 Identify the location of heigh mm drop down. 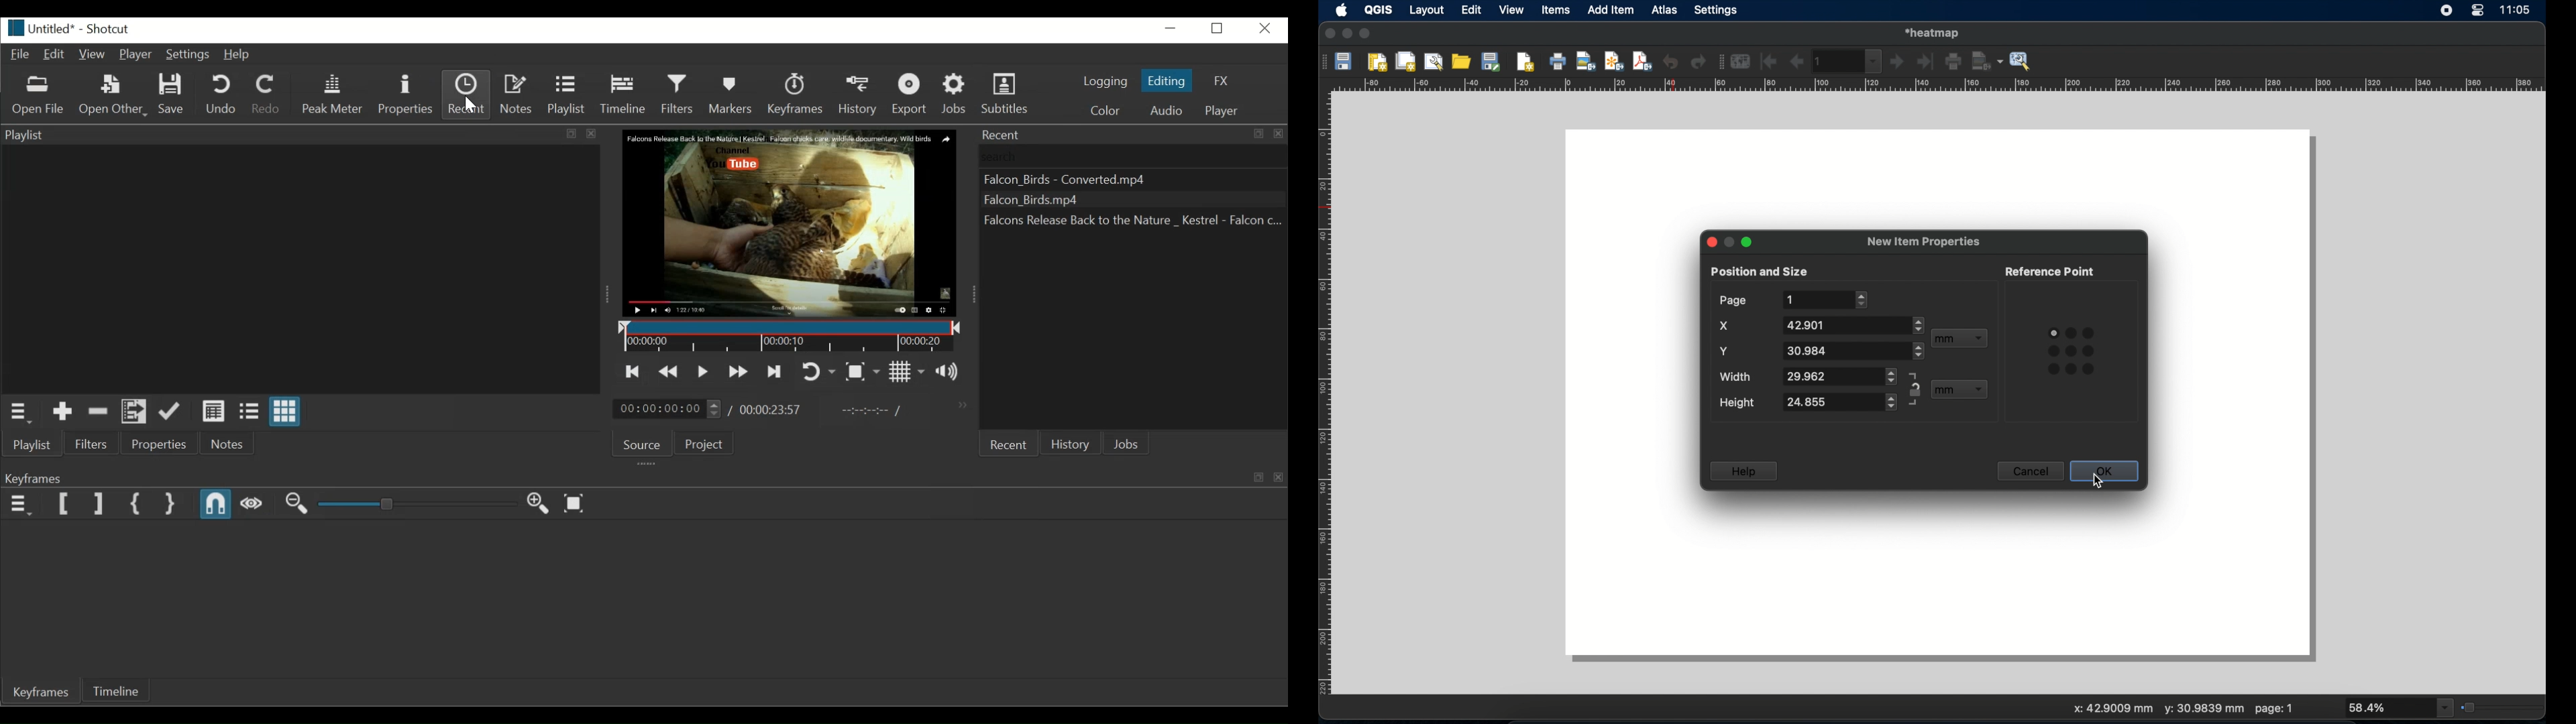
(1960, 390).